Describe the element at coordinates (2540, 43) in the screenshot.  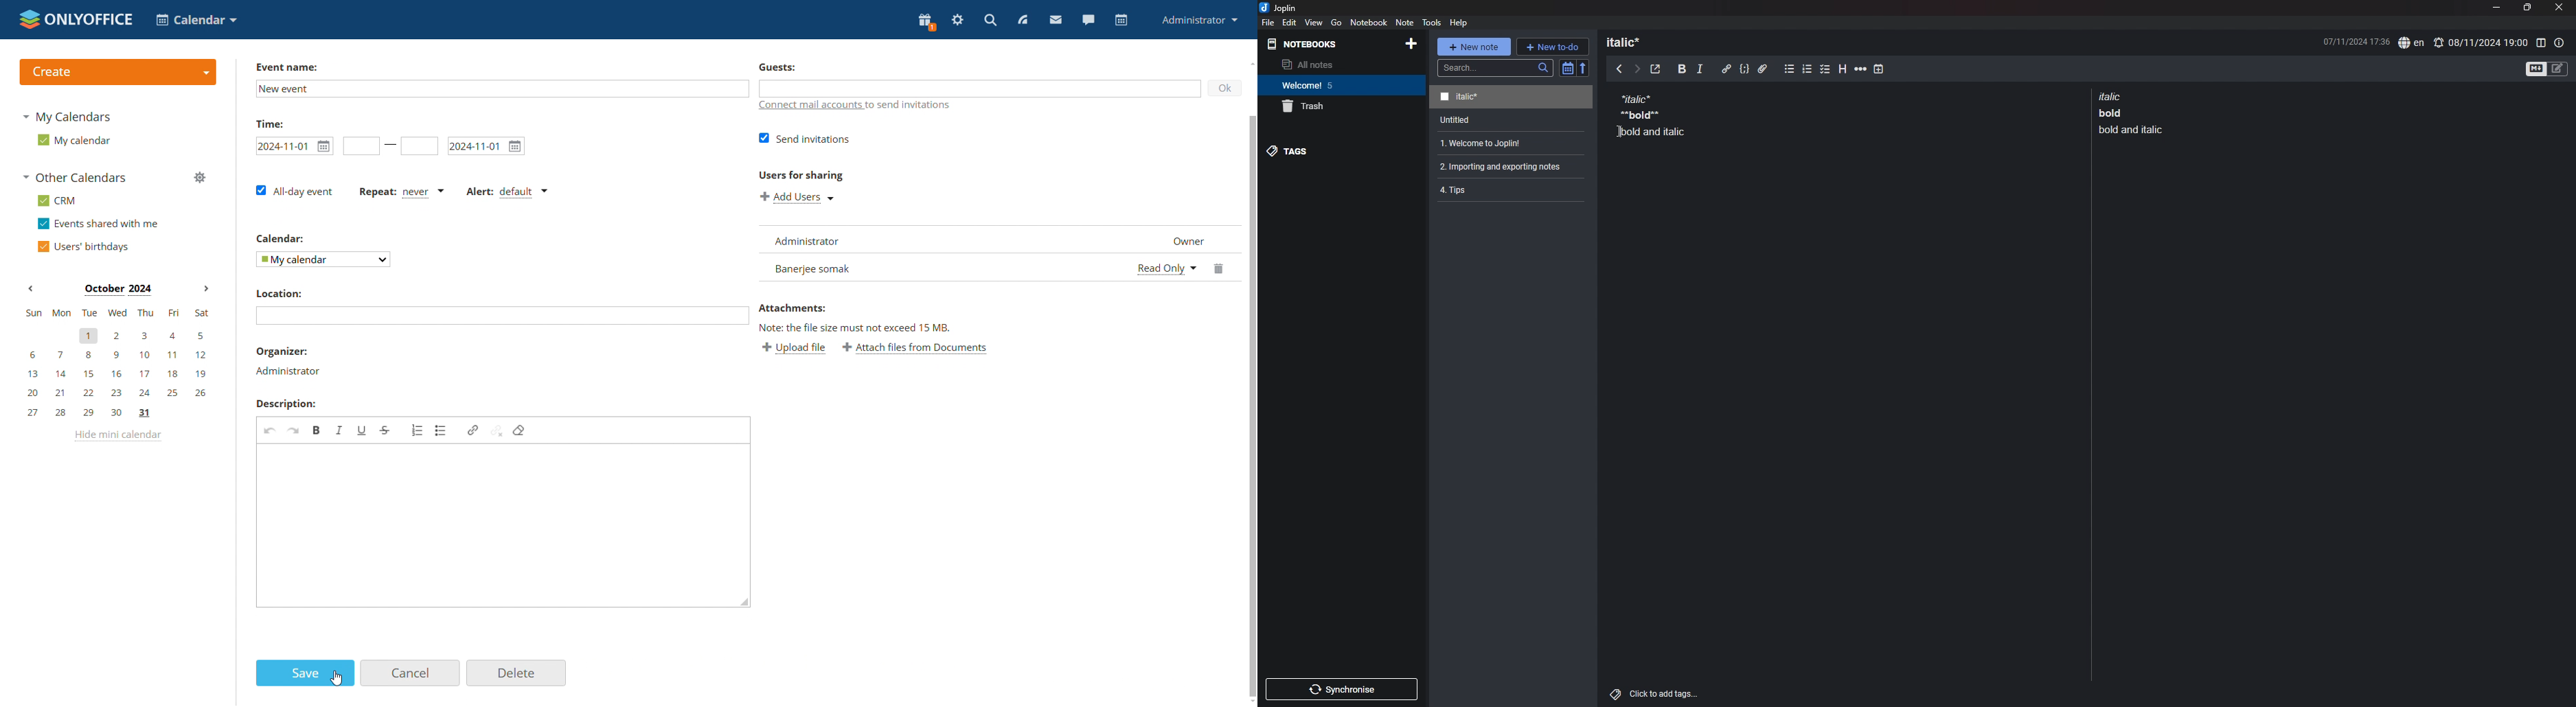
I see `toggle editor layout` at that location.